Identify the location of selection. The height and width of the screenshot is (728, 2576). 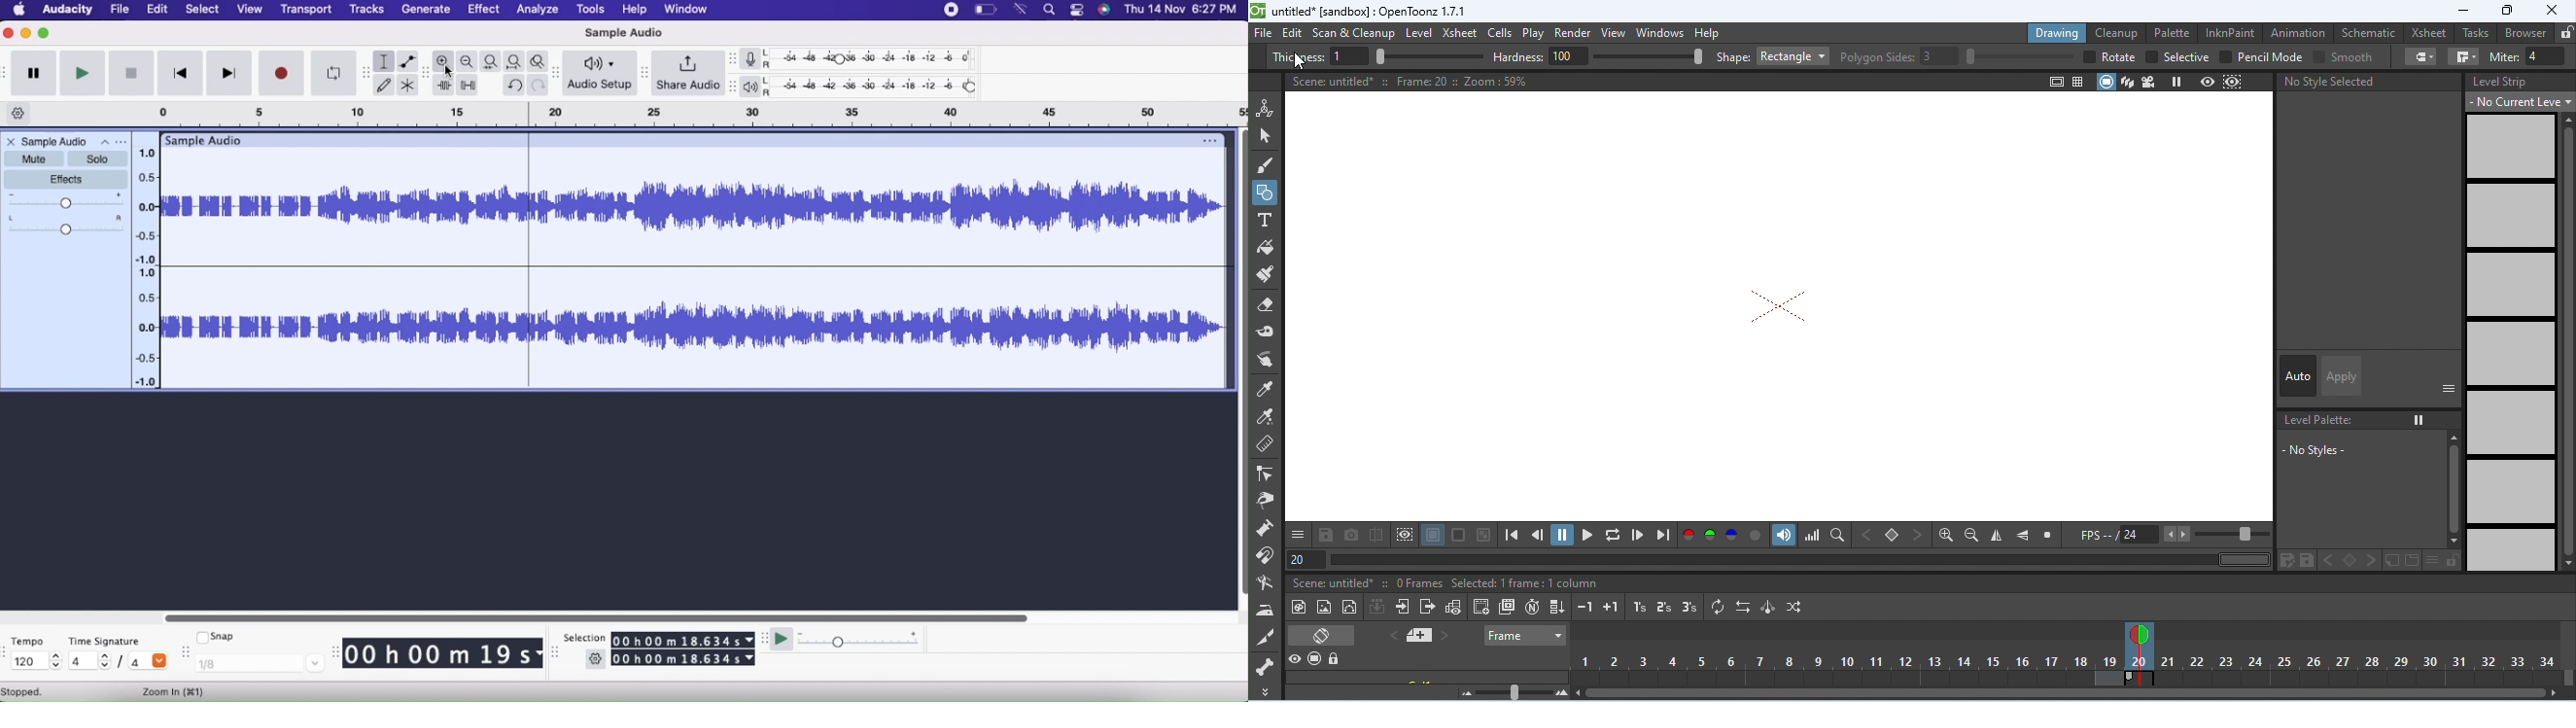
(1265, 135).